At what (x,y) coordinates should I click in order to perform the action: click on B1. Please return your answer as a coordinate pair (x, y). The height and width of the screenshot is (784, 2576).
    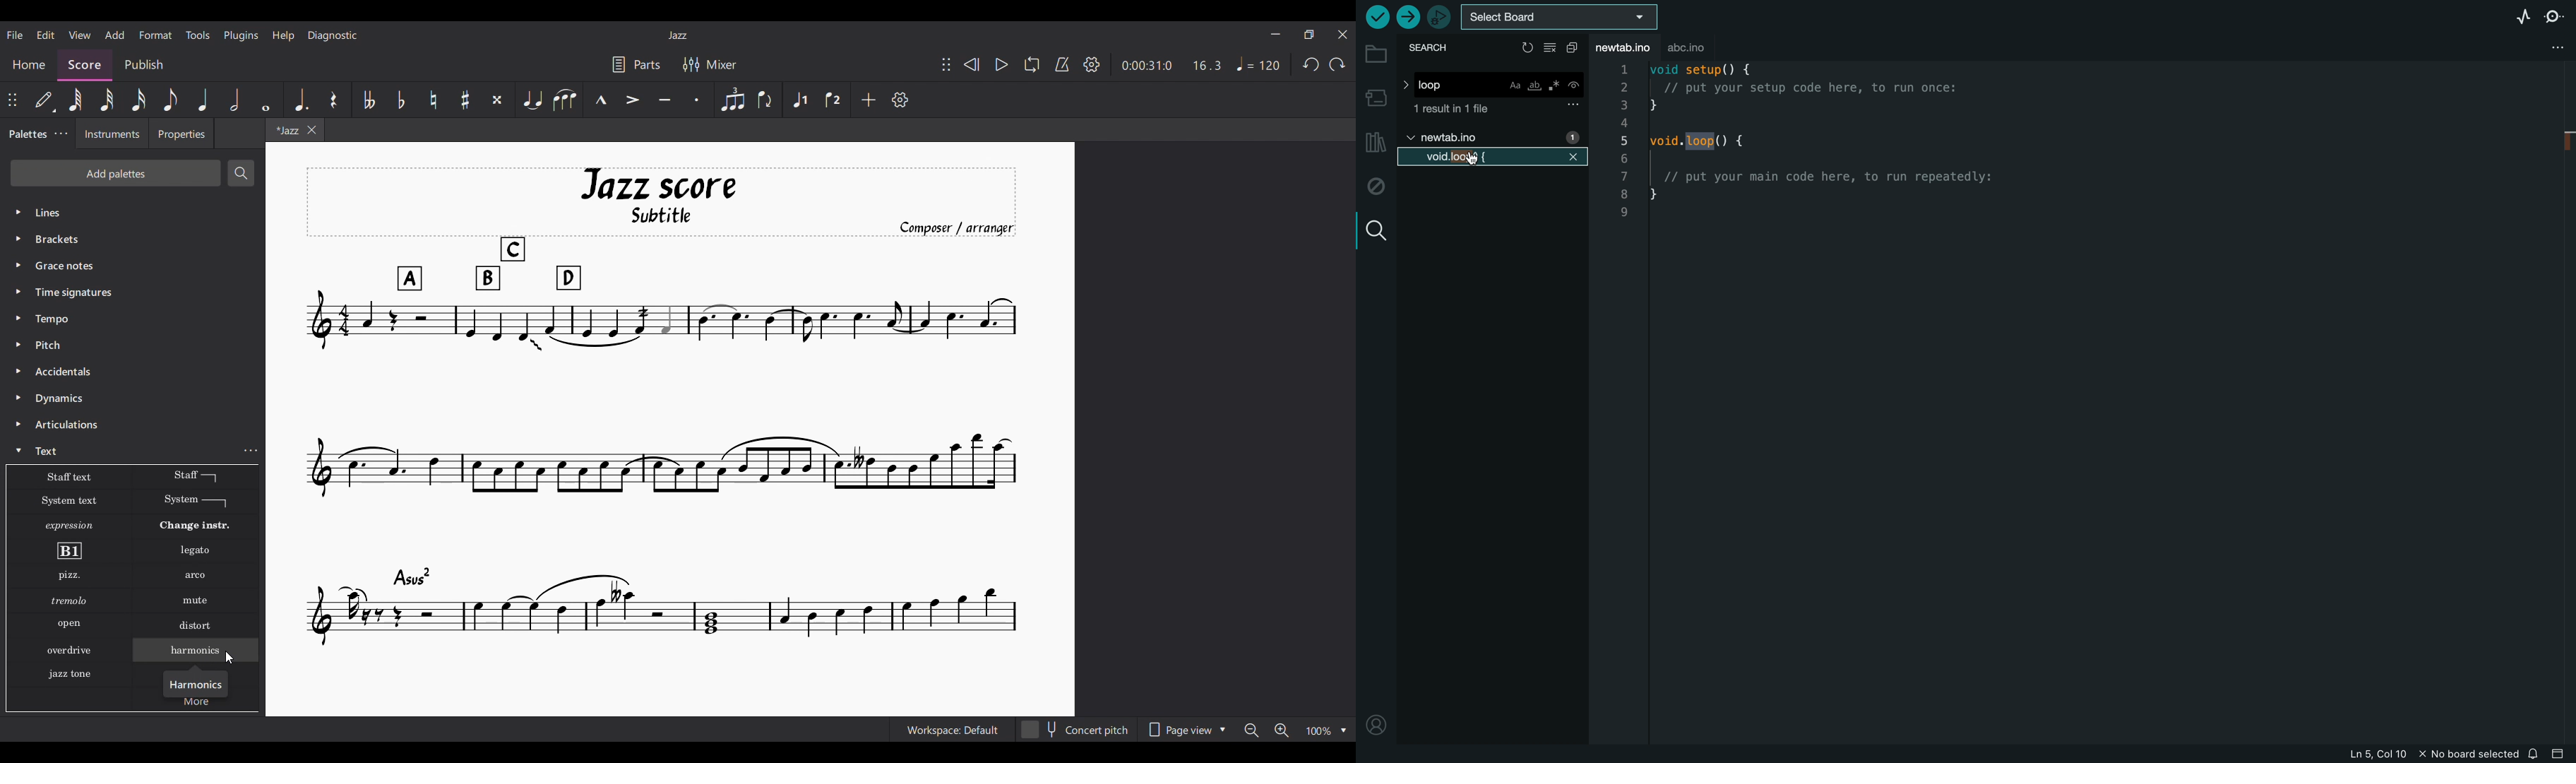
    Looking at the image, I should click on (68, 551).